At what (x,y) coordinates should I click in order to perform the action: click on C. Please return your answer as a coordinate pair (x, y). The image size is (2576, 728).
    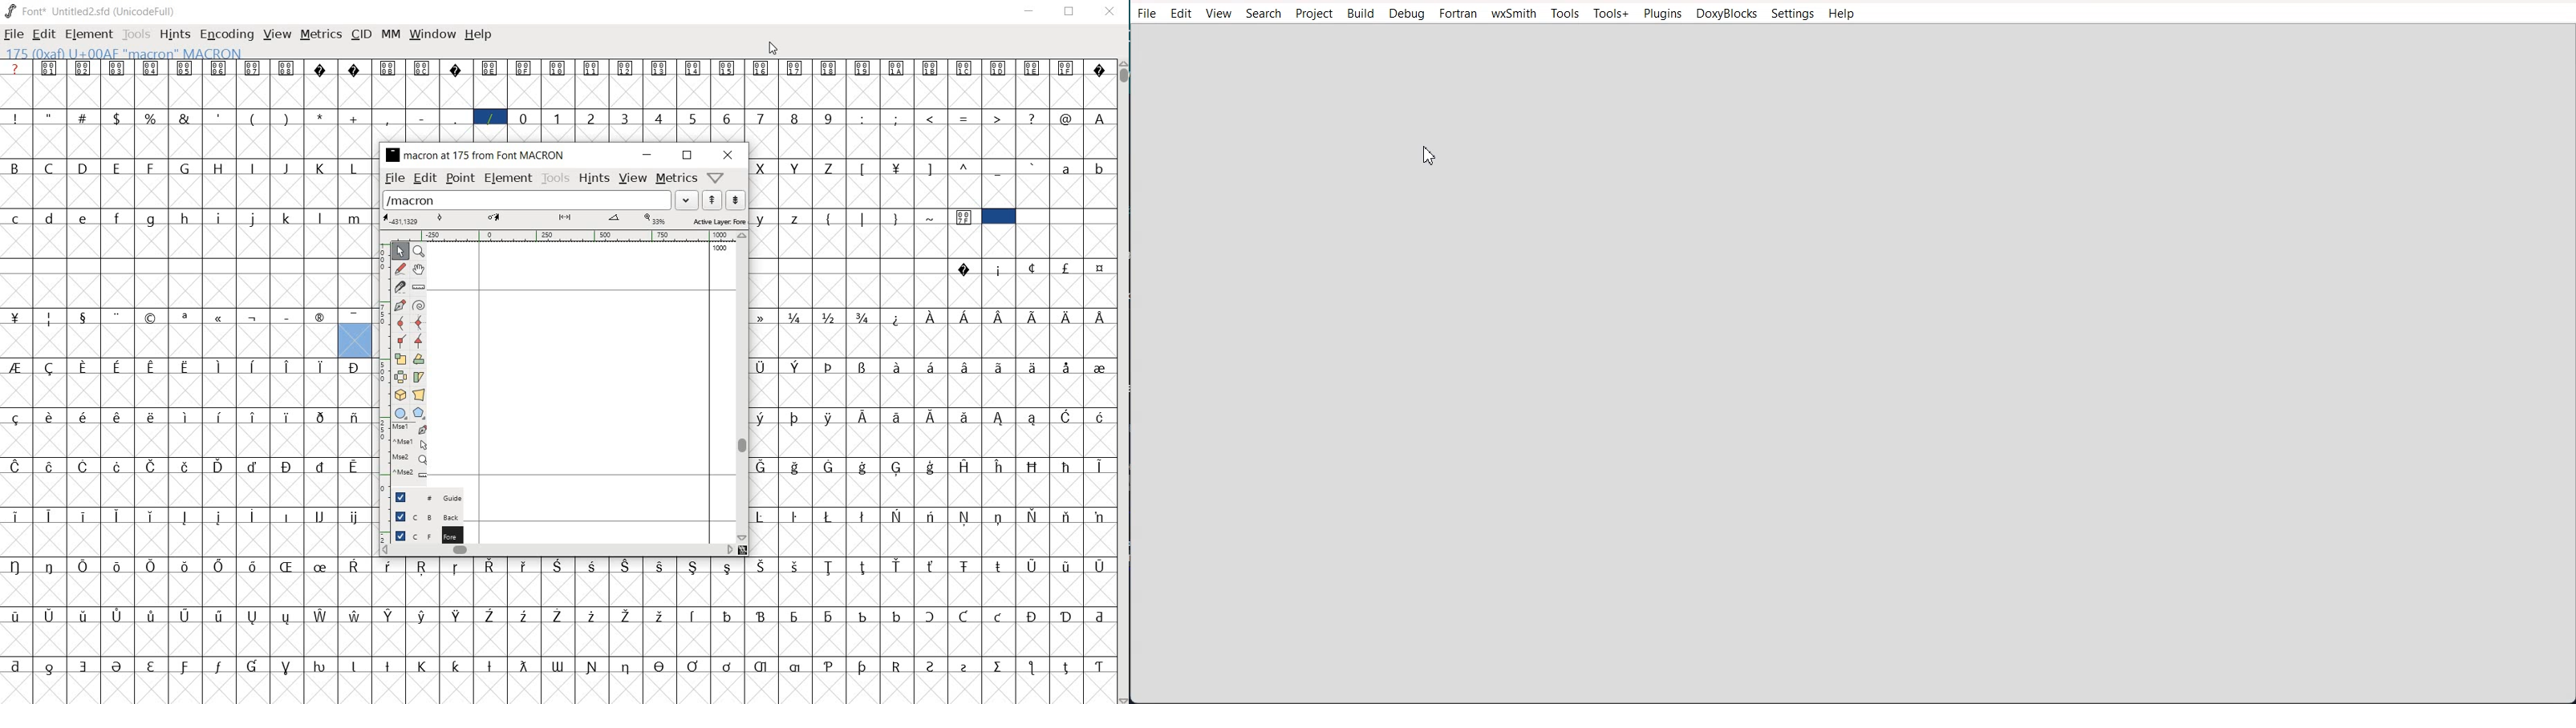
    Looking at the image, I should click on (52, 169).